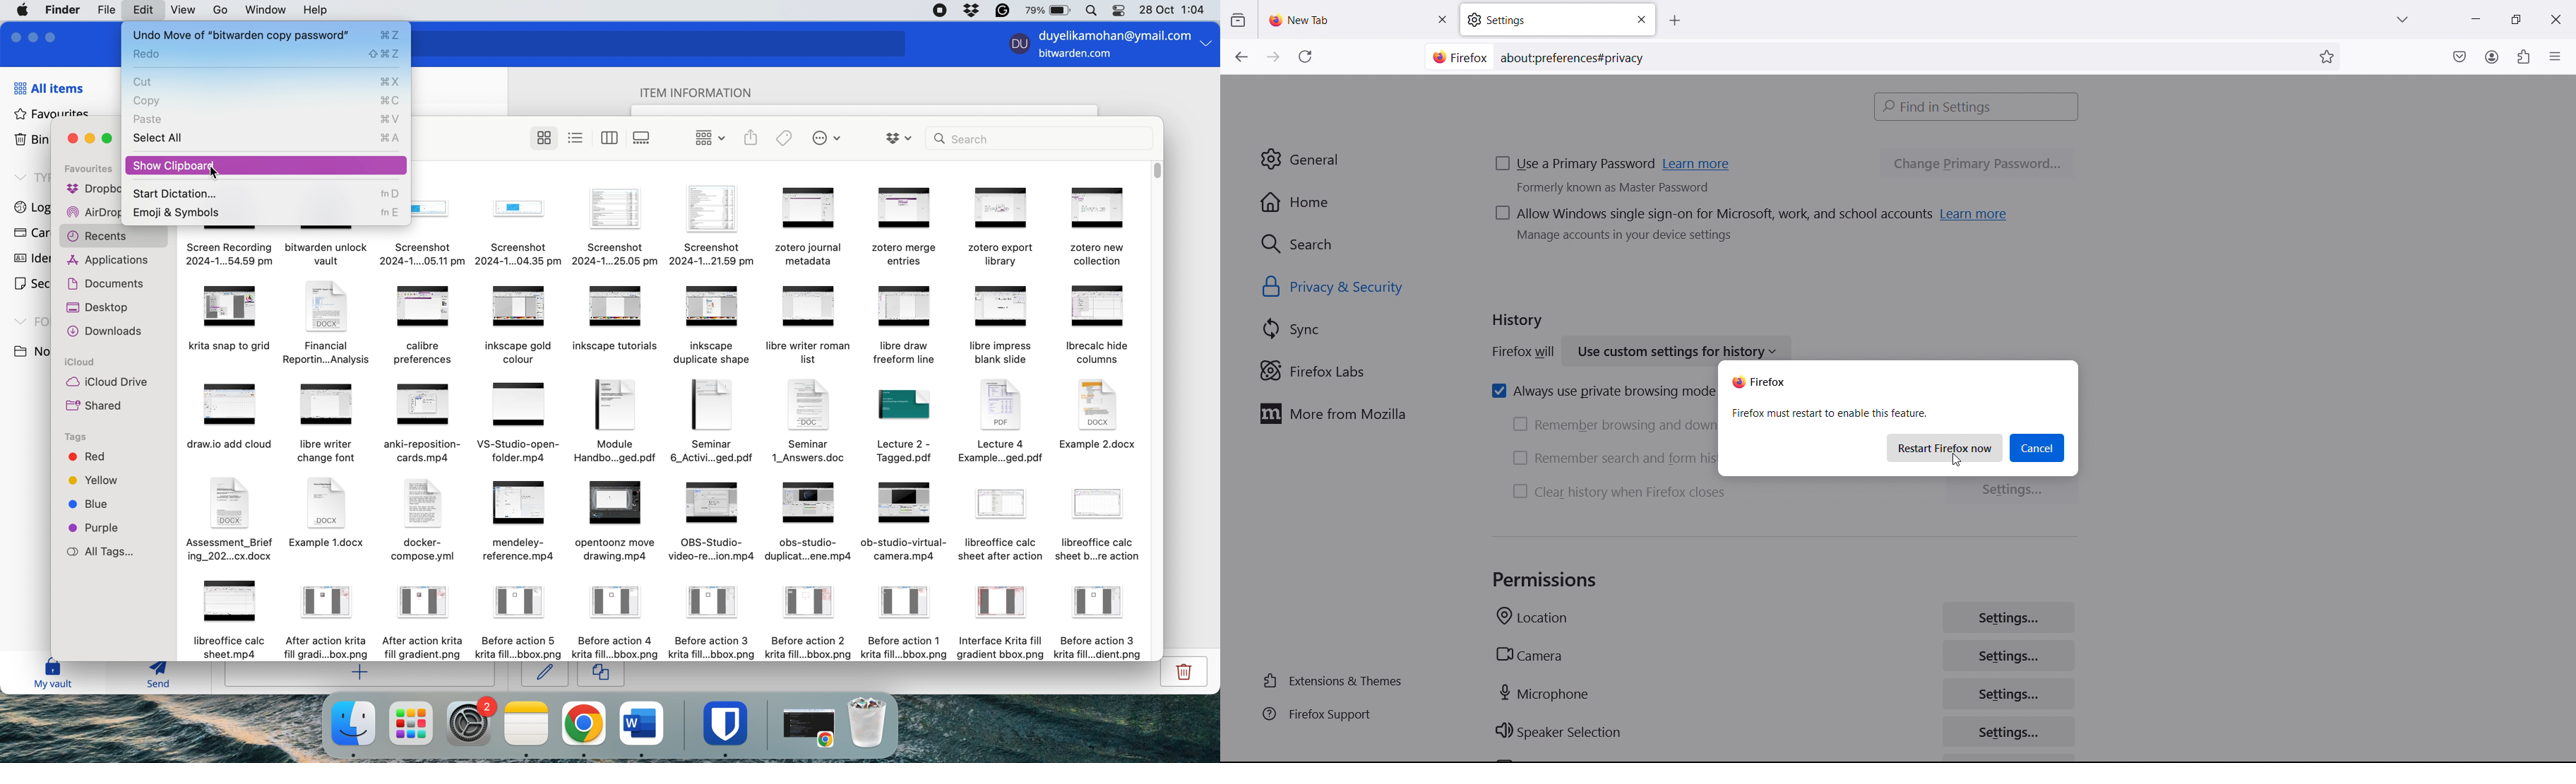 The width and height of the screenshot is (2576, 784). I want to click on icloud, so click(82, 363).